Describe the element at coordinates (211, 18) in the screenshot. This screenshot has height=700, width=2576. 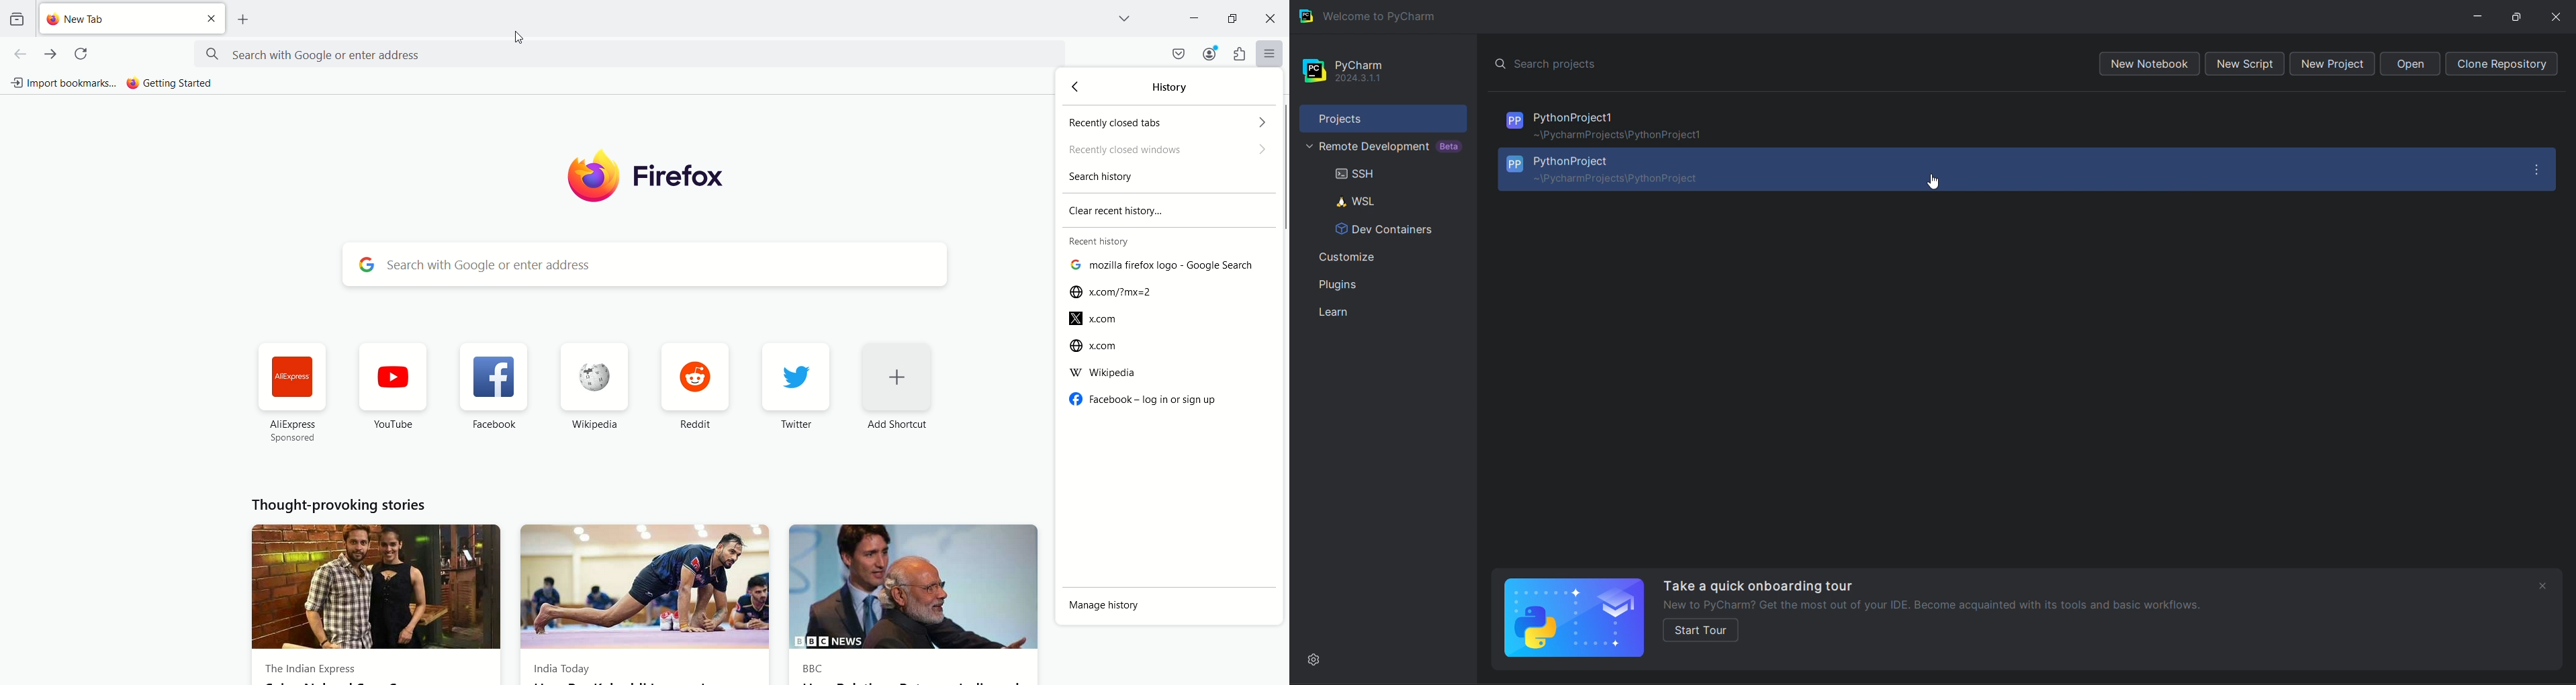
I see `close` at that location.